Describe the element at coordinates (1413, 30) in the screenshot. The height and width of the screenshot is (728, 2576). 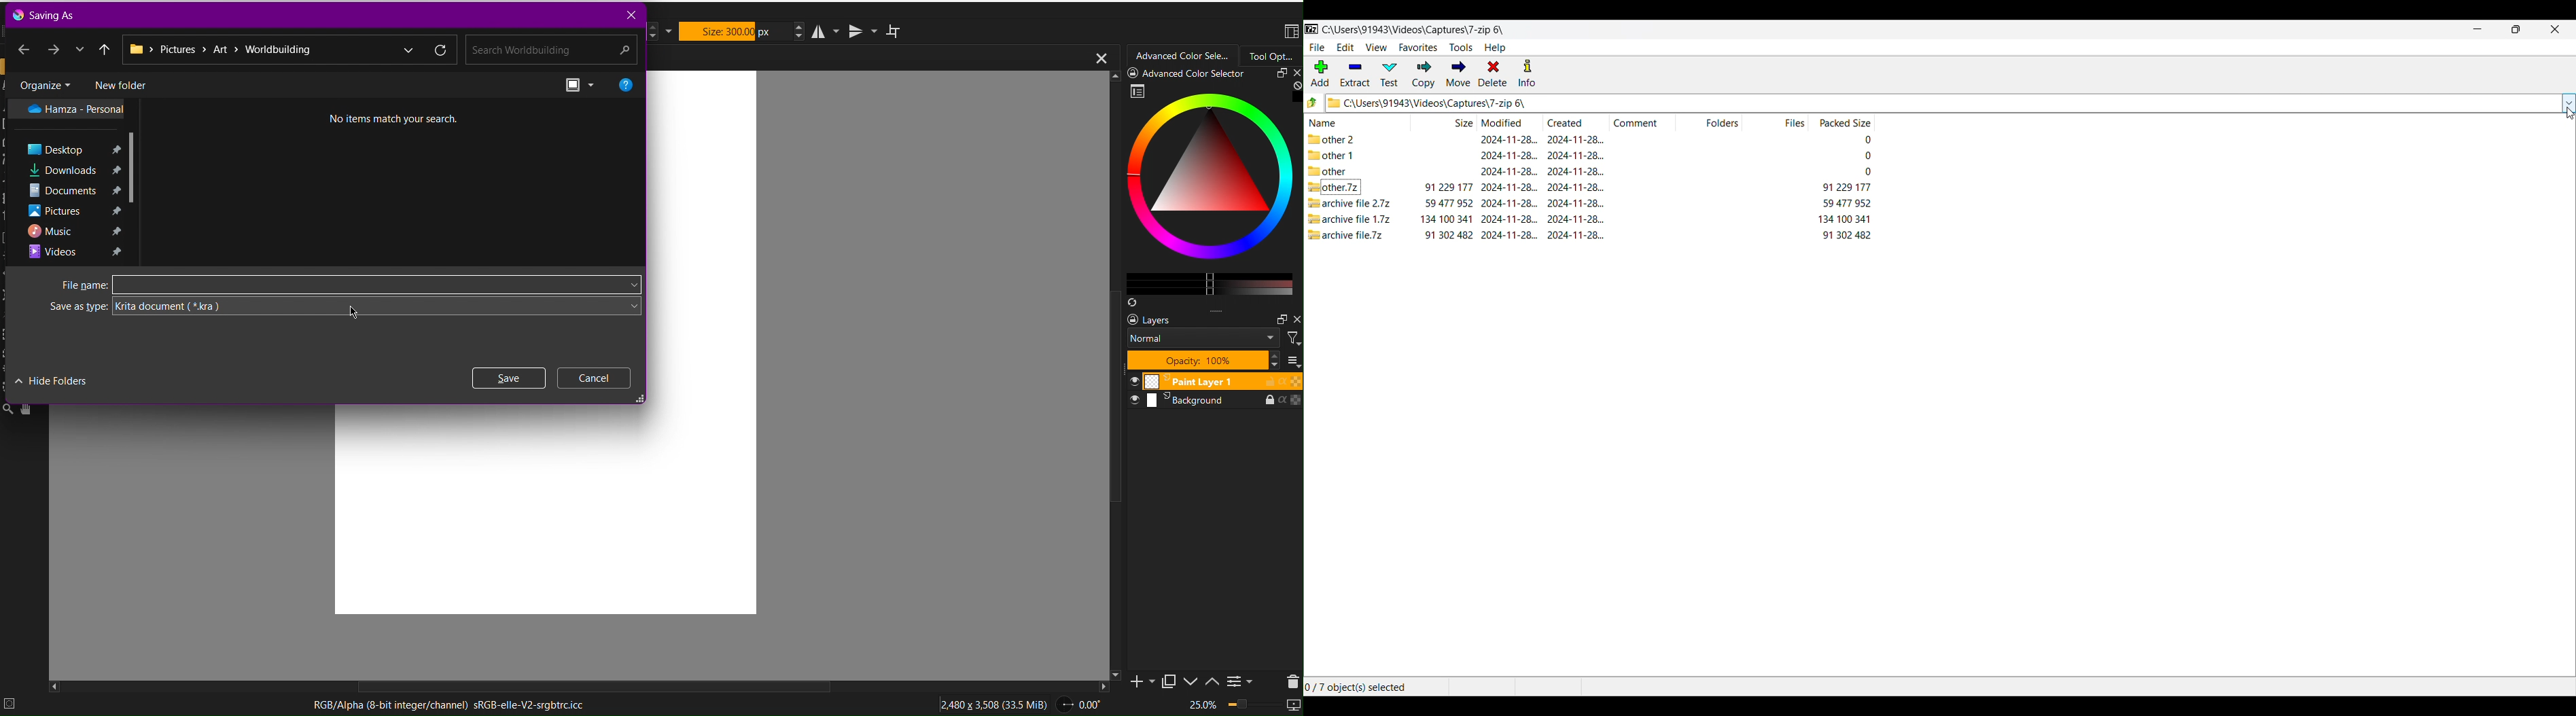
I see `Location of current file` at that location.